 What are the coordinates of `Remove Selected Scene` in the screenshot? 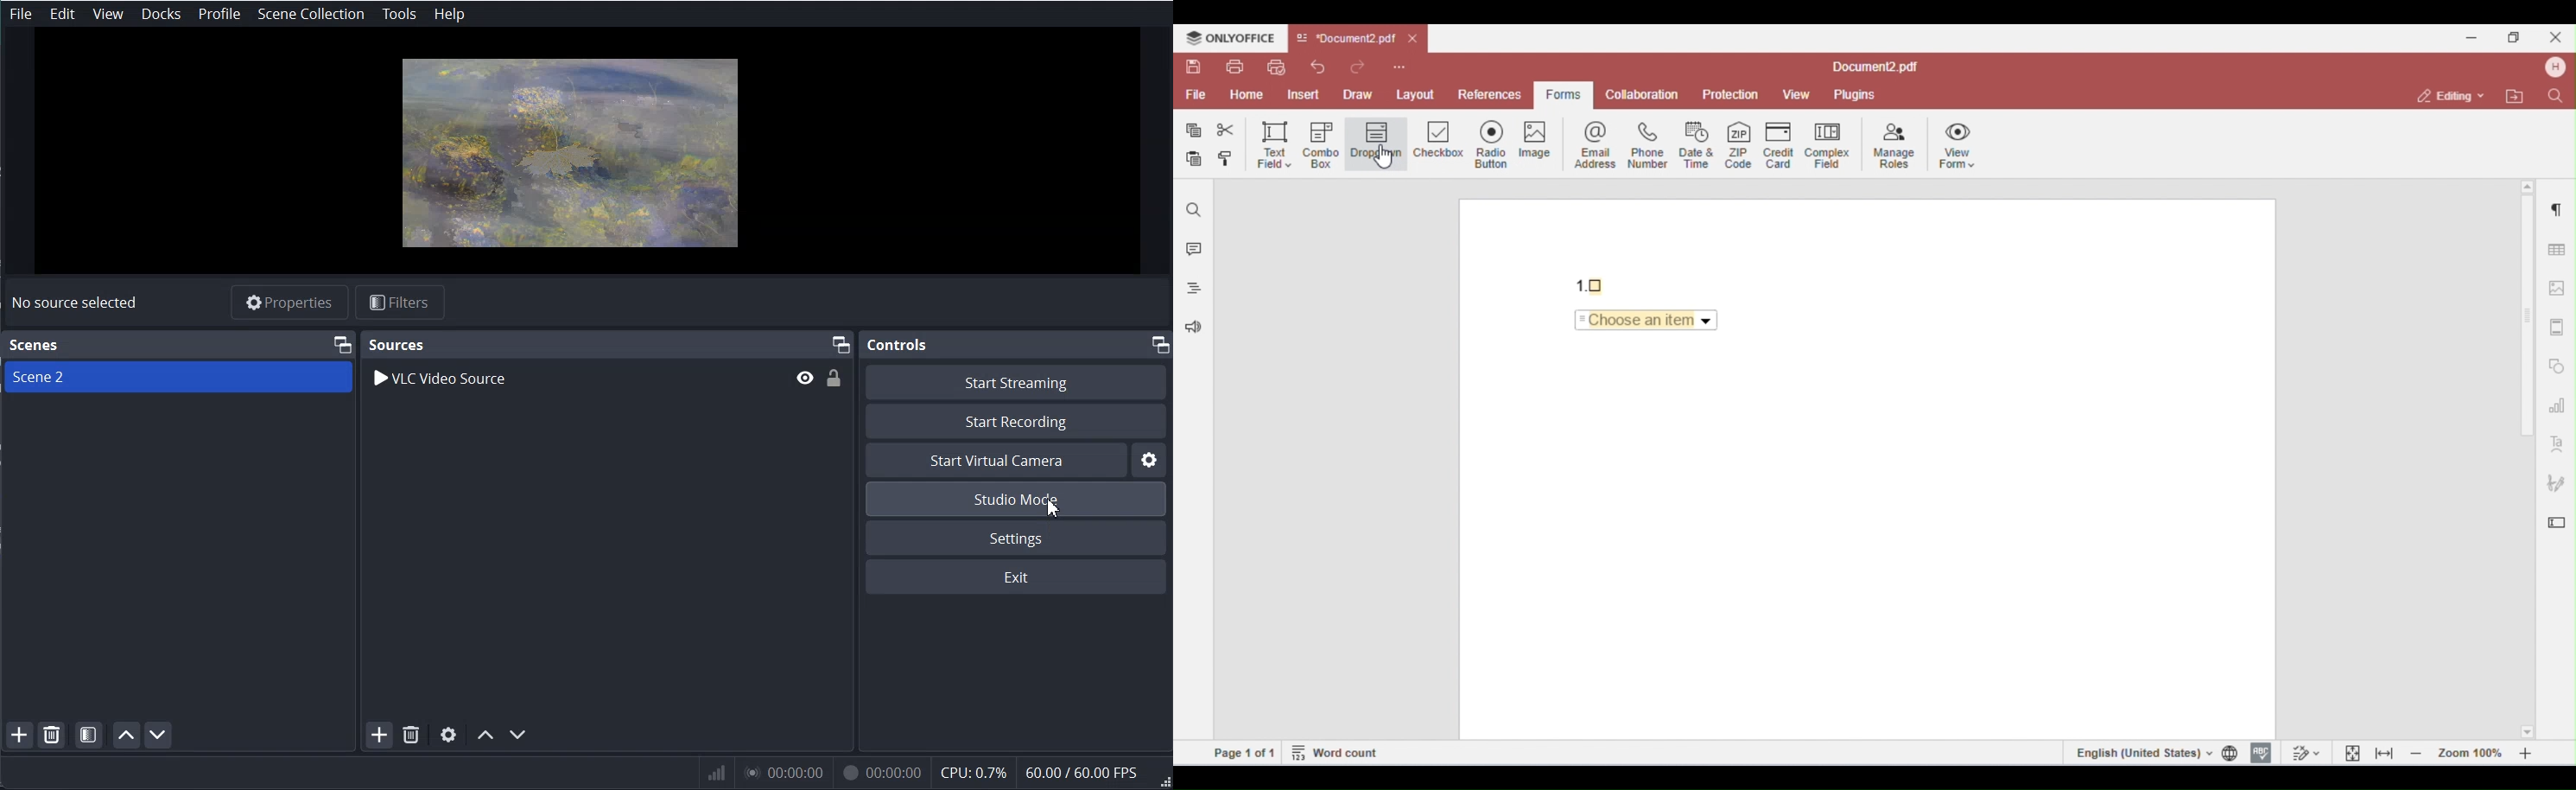 It's located at (51, 734).